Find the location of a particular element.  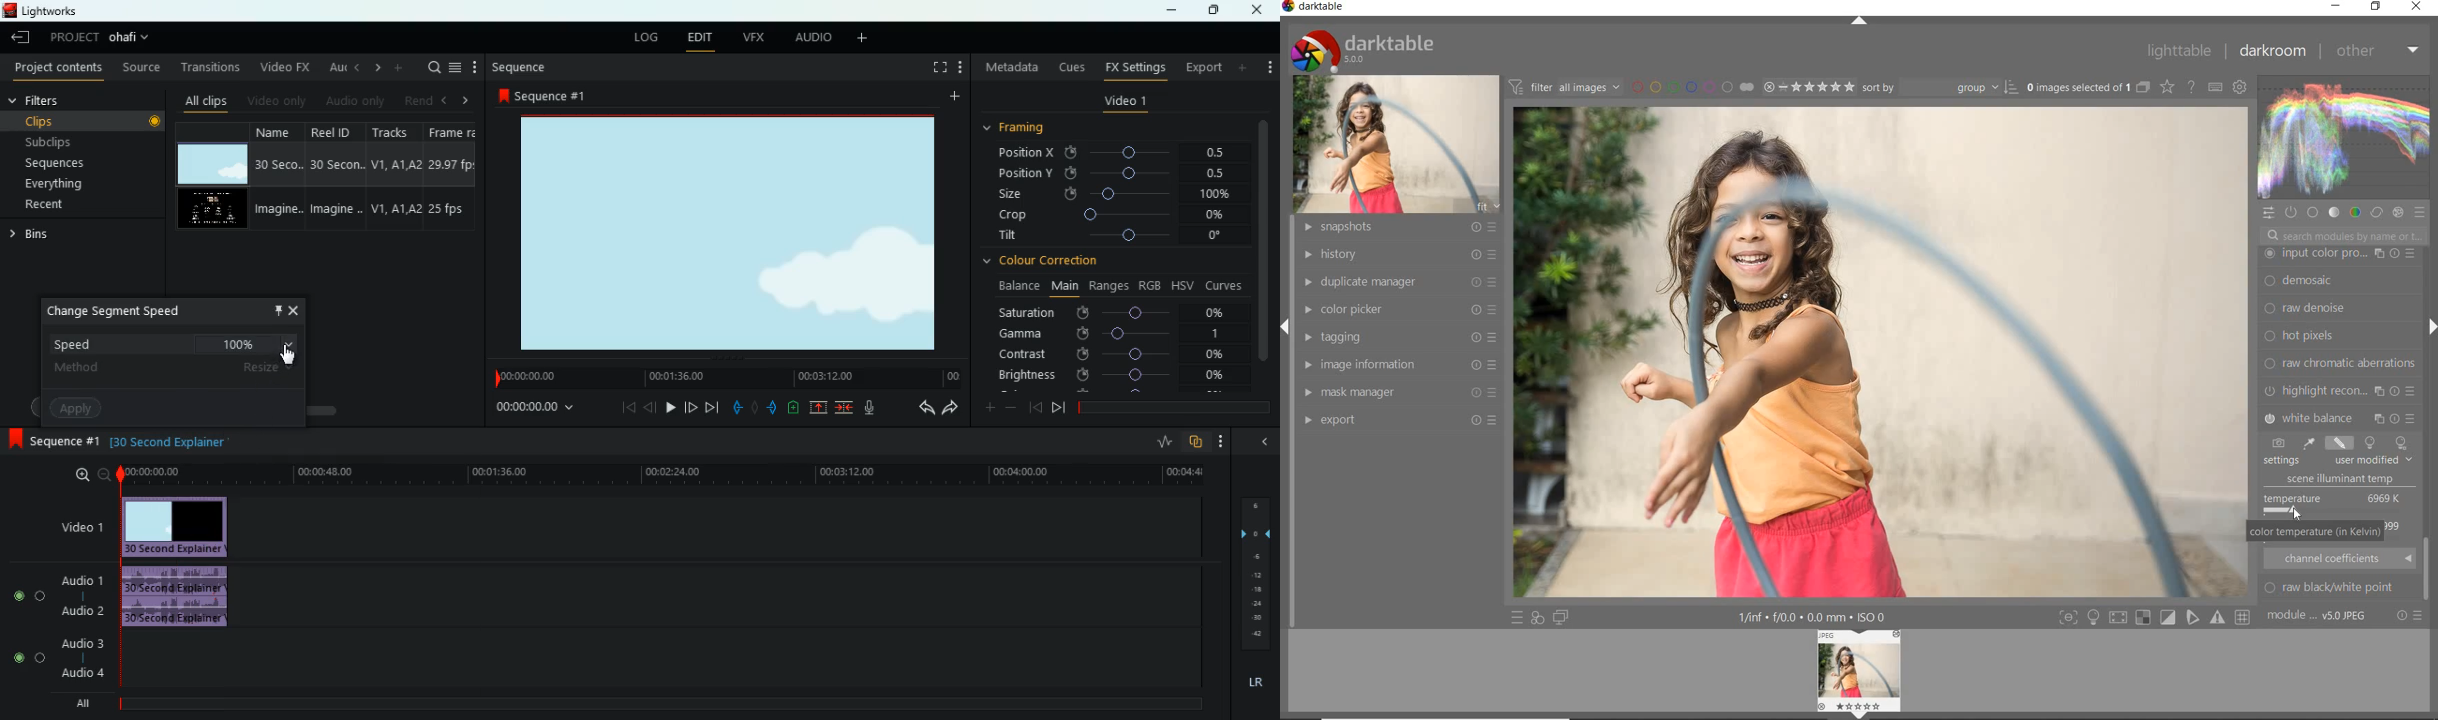

mask manager is located at coordinates (1398, 389).